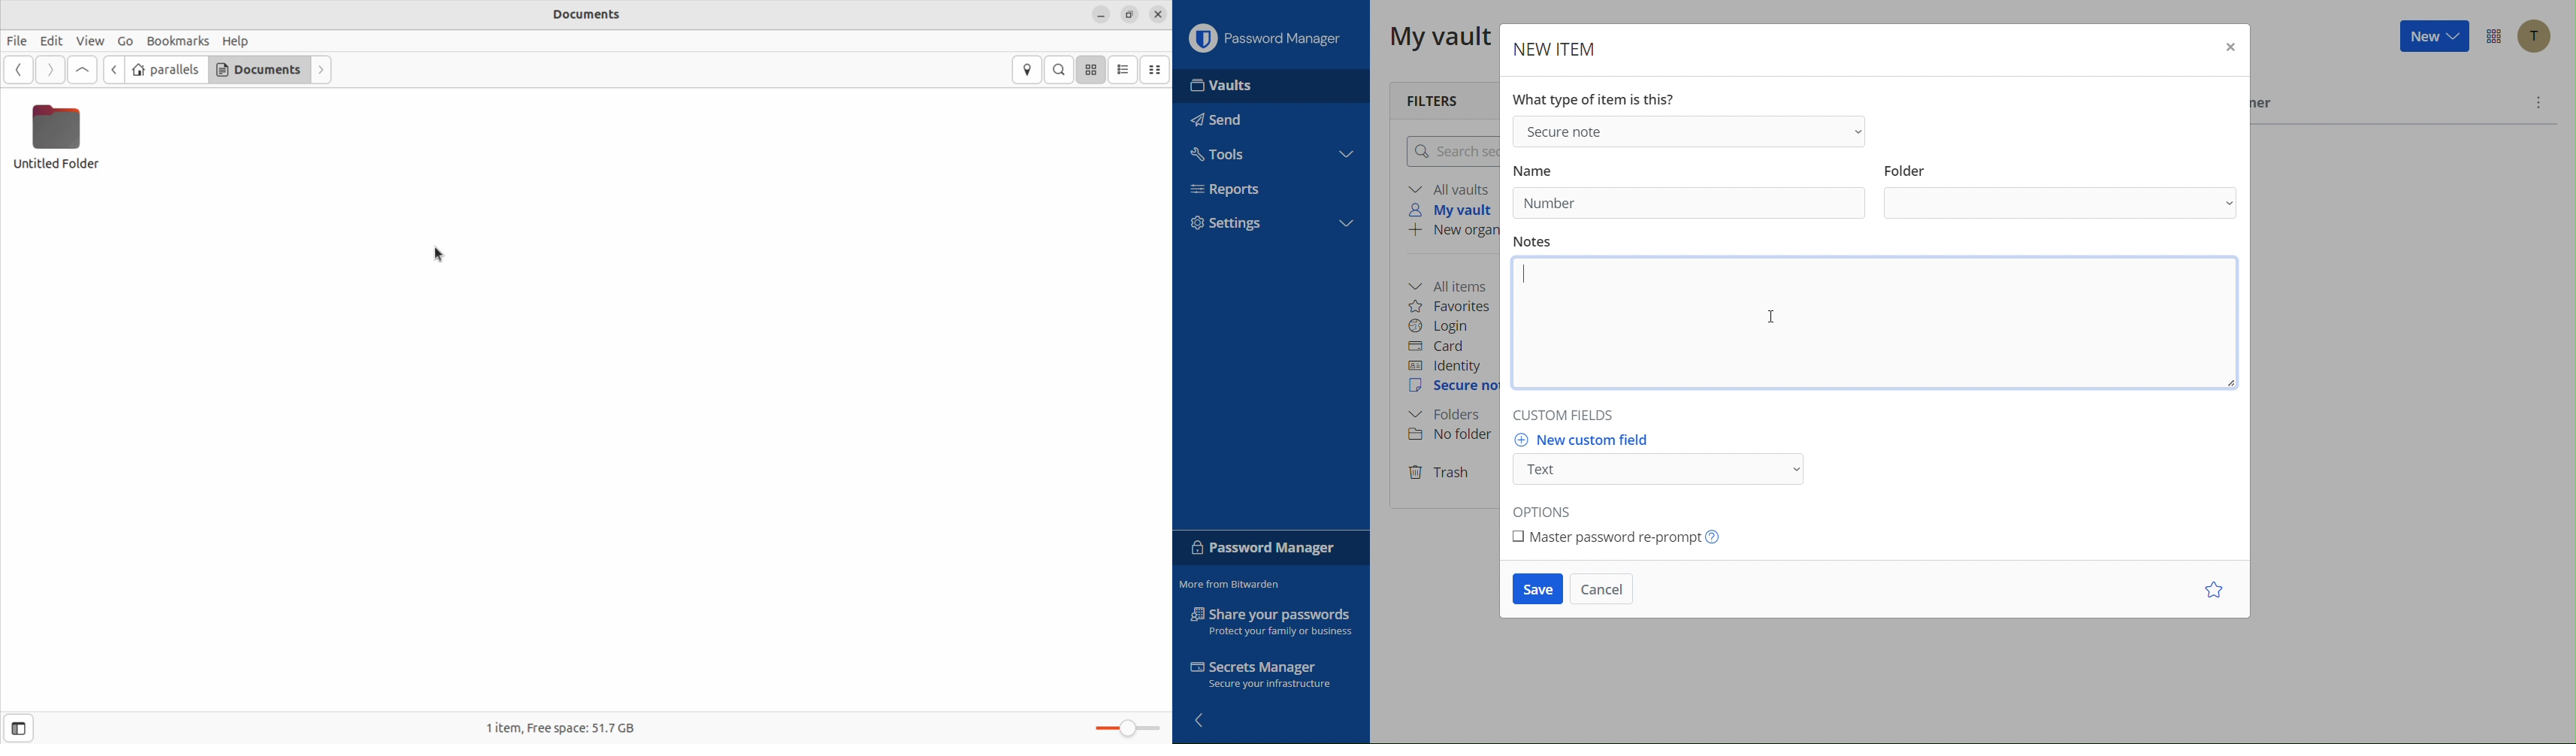 This screenshot has width=2576, height=756. Describe the element at coordinates (2266, 106) in the screenshot. I see `Owner` at that location.